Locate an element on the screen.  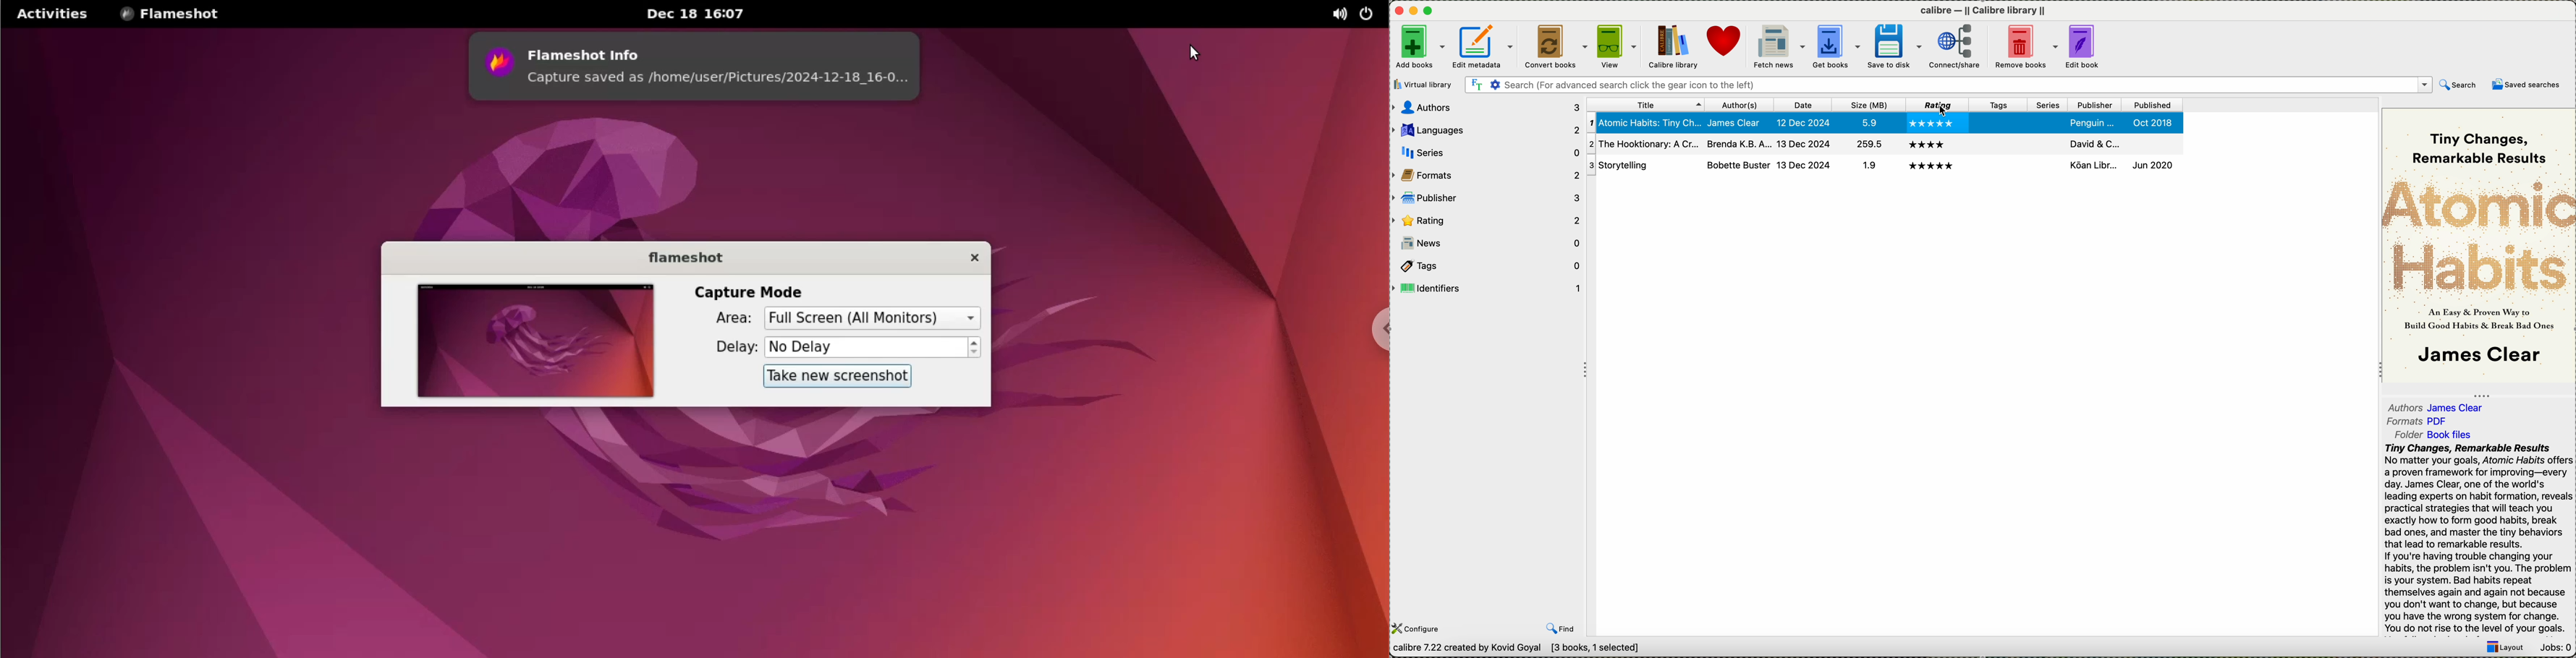
save to disk is located at coordinates (1897, 46).